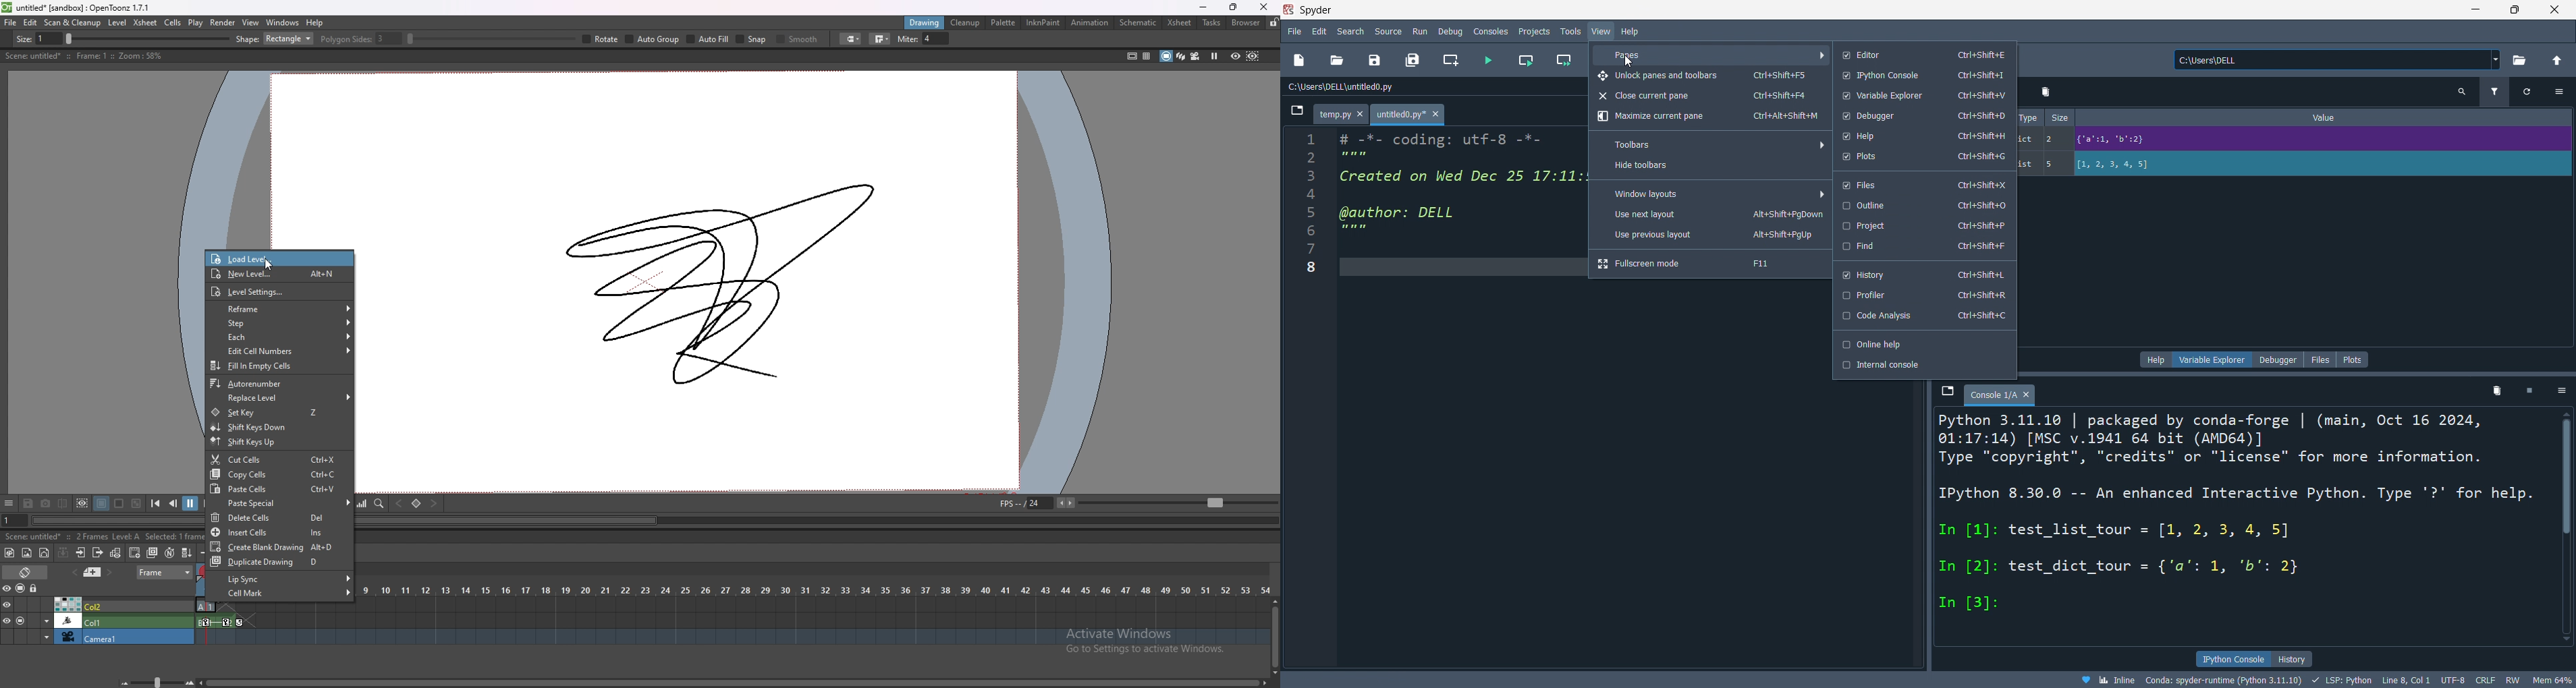  I want to click on render, so click(223, 23).